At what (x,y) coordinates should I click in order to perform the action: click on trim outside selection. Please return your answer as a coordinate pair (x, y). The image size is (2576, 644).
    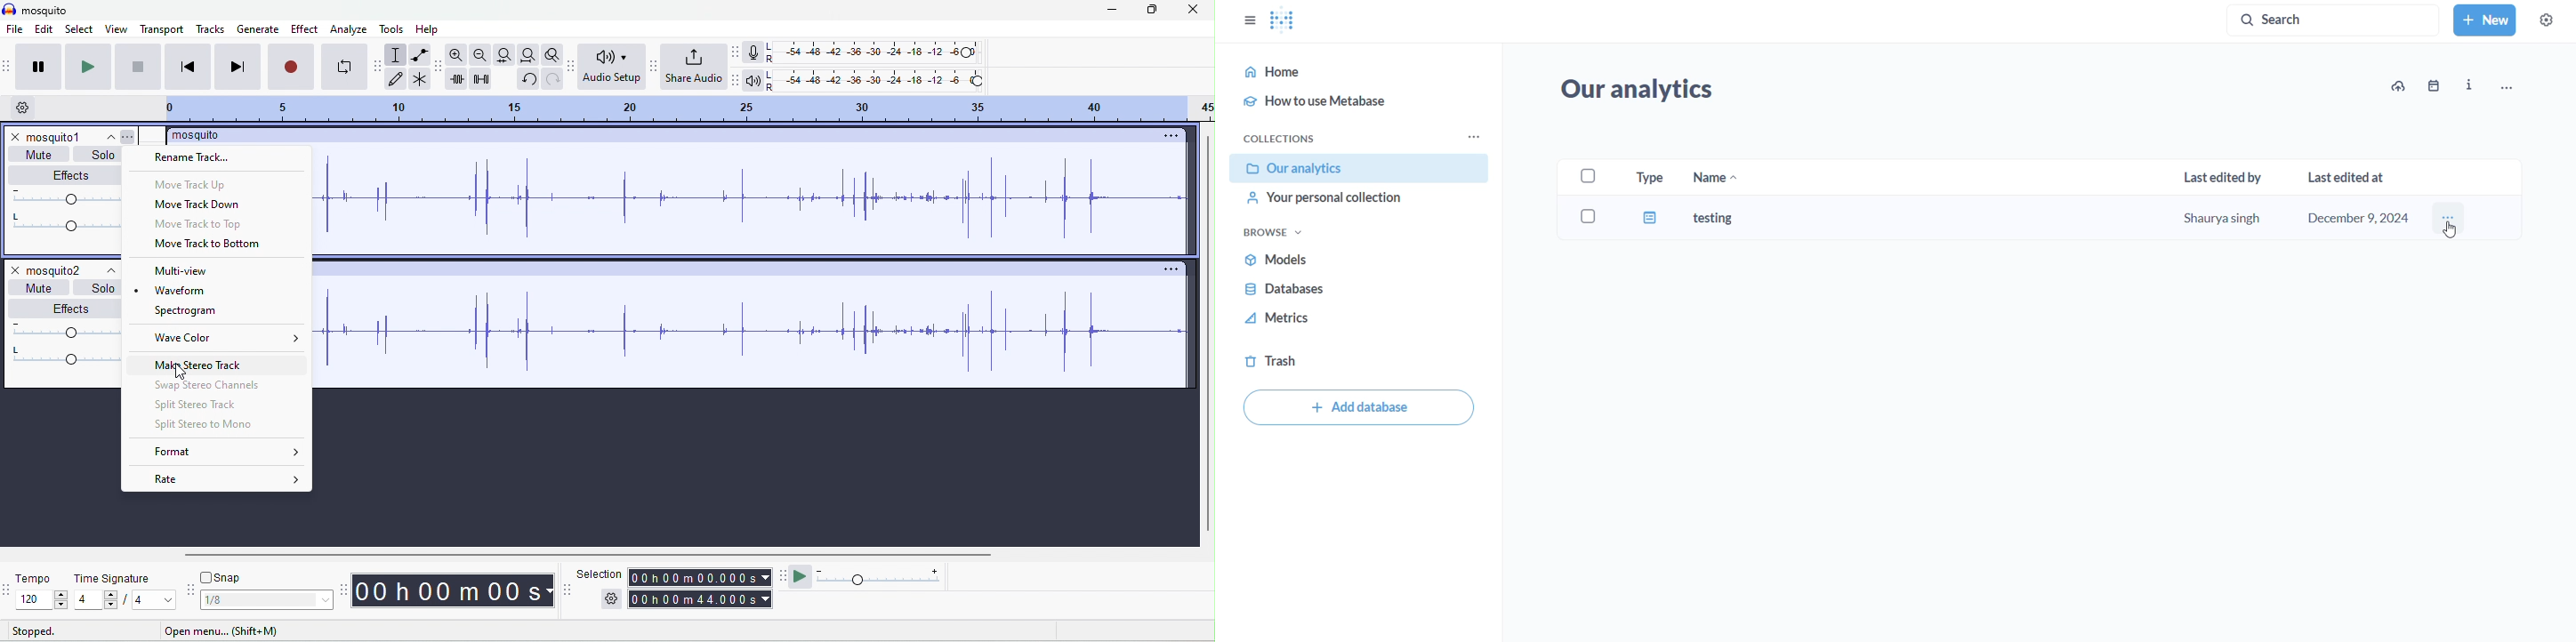
    Looking at the image, I should click on (455, 78).